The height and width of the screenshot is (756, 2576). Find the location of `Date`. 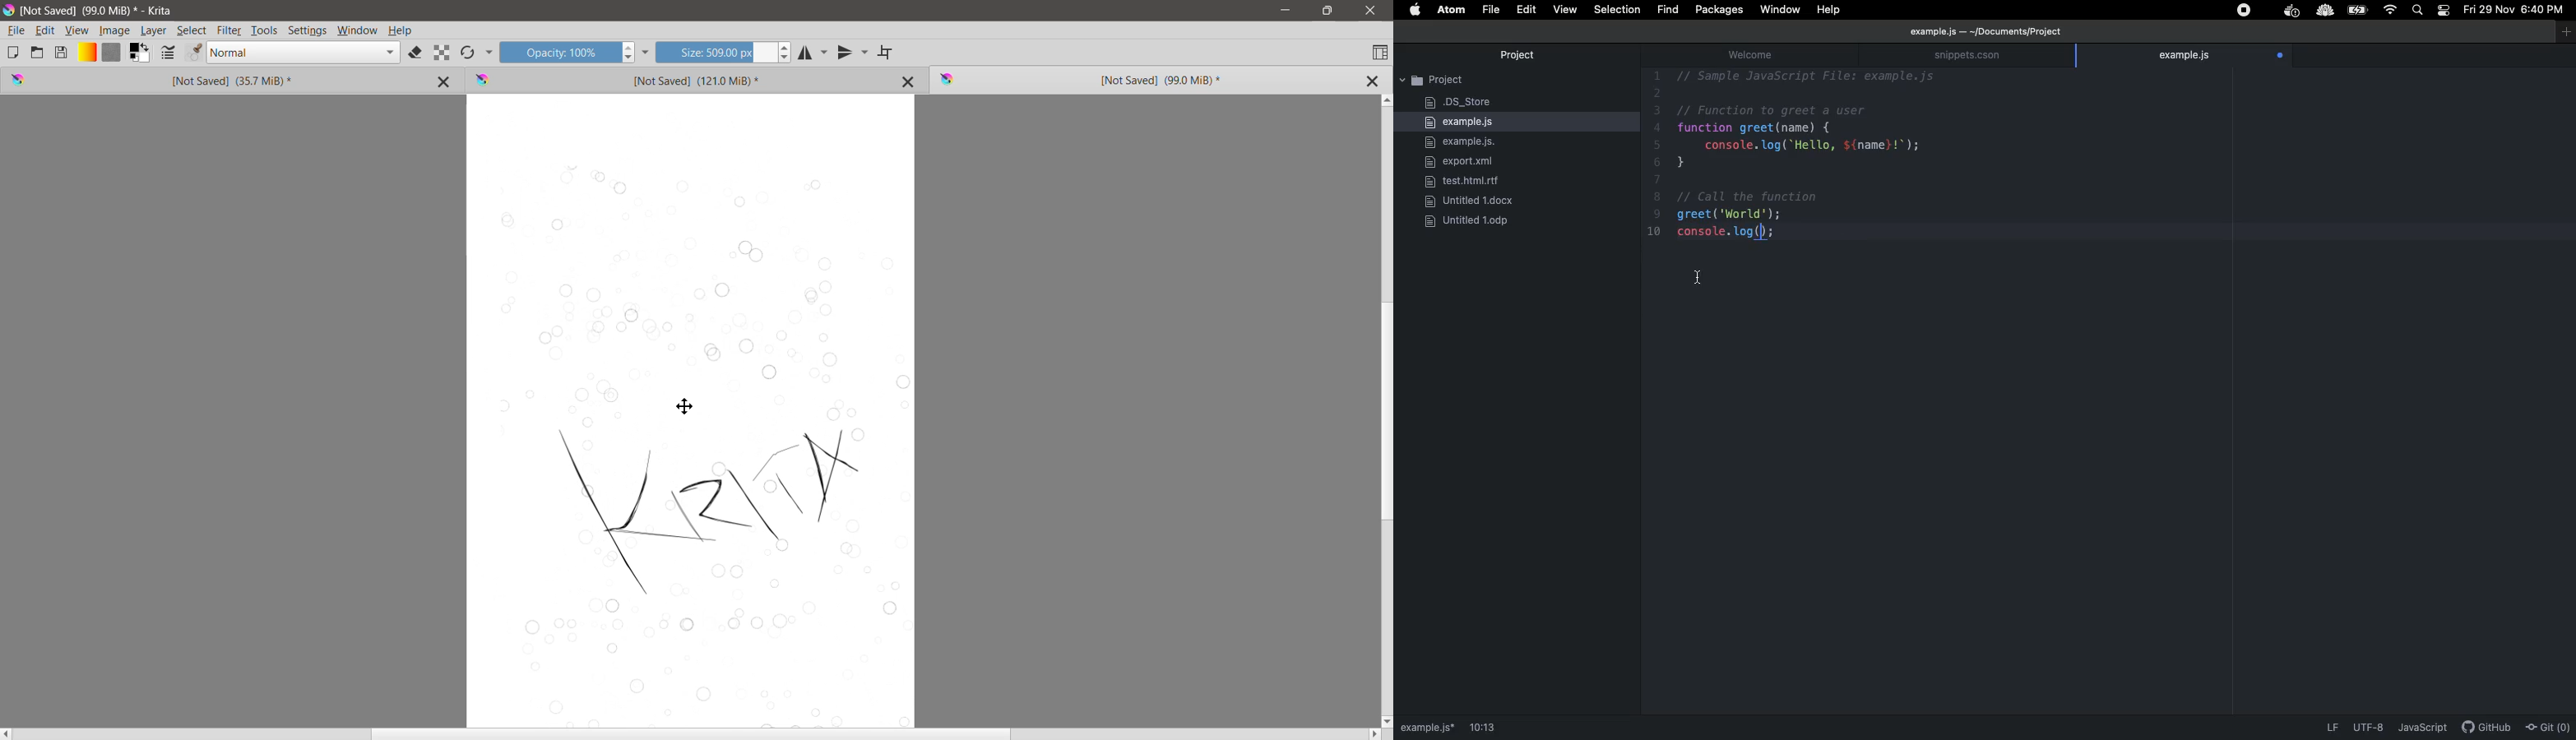

Date is located at coordinates (2489, 10).